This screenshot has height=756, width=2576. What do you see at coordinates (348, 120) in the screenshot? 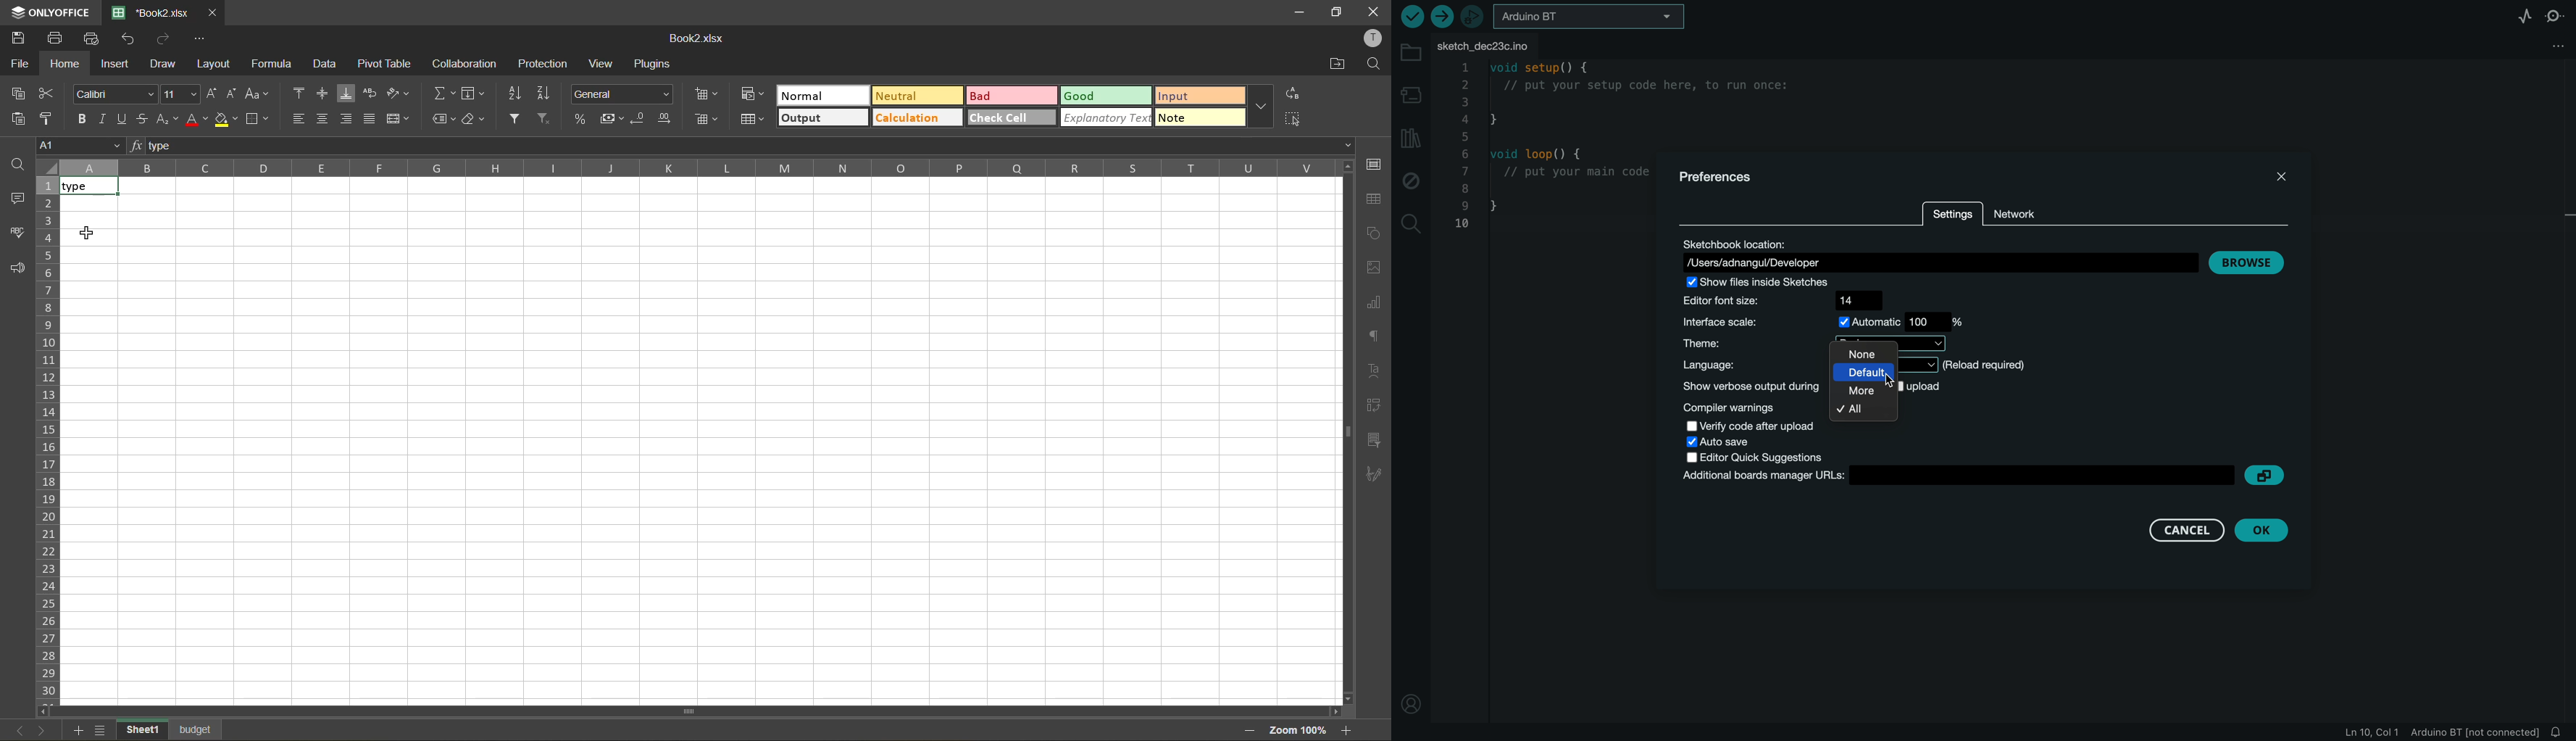
I see `align right` at bounding box center [348, 120].